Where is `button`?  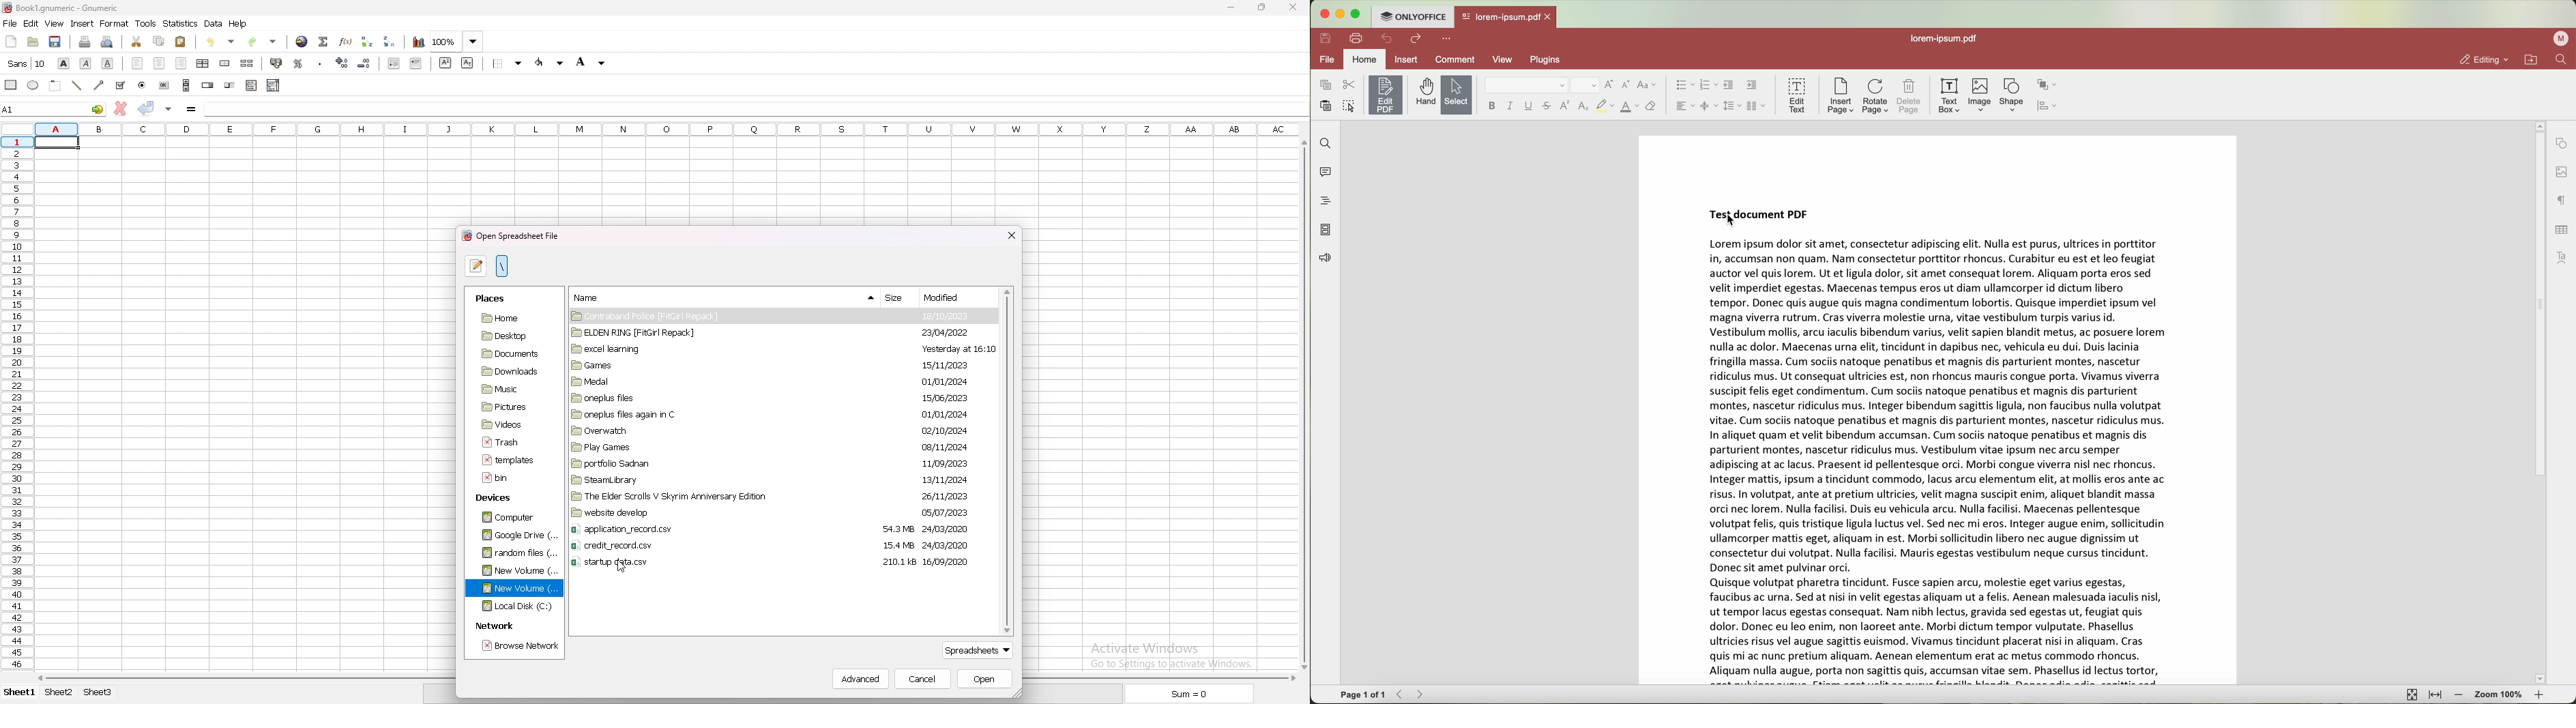 button is located at coordinates (165, 86).